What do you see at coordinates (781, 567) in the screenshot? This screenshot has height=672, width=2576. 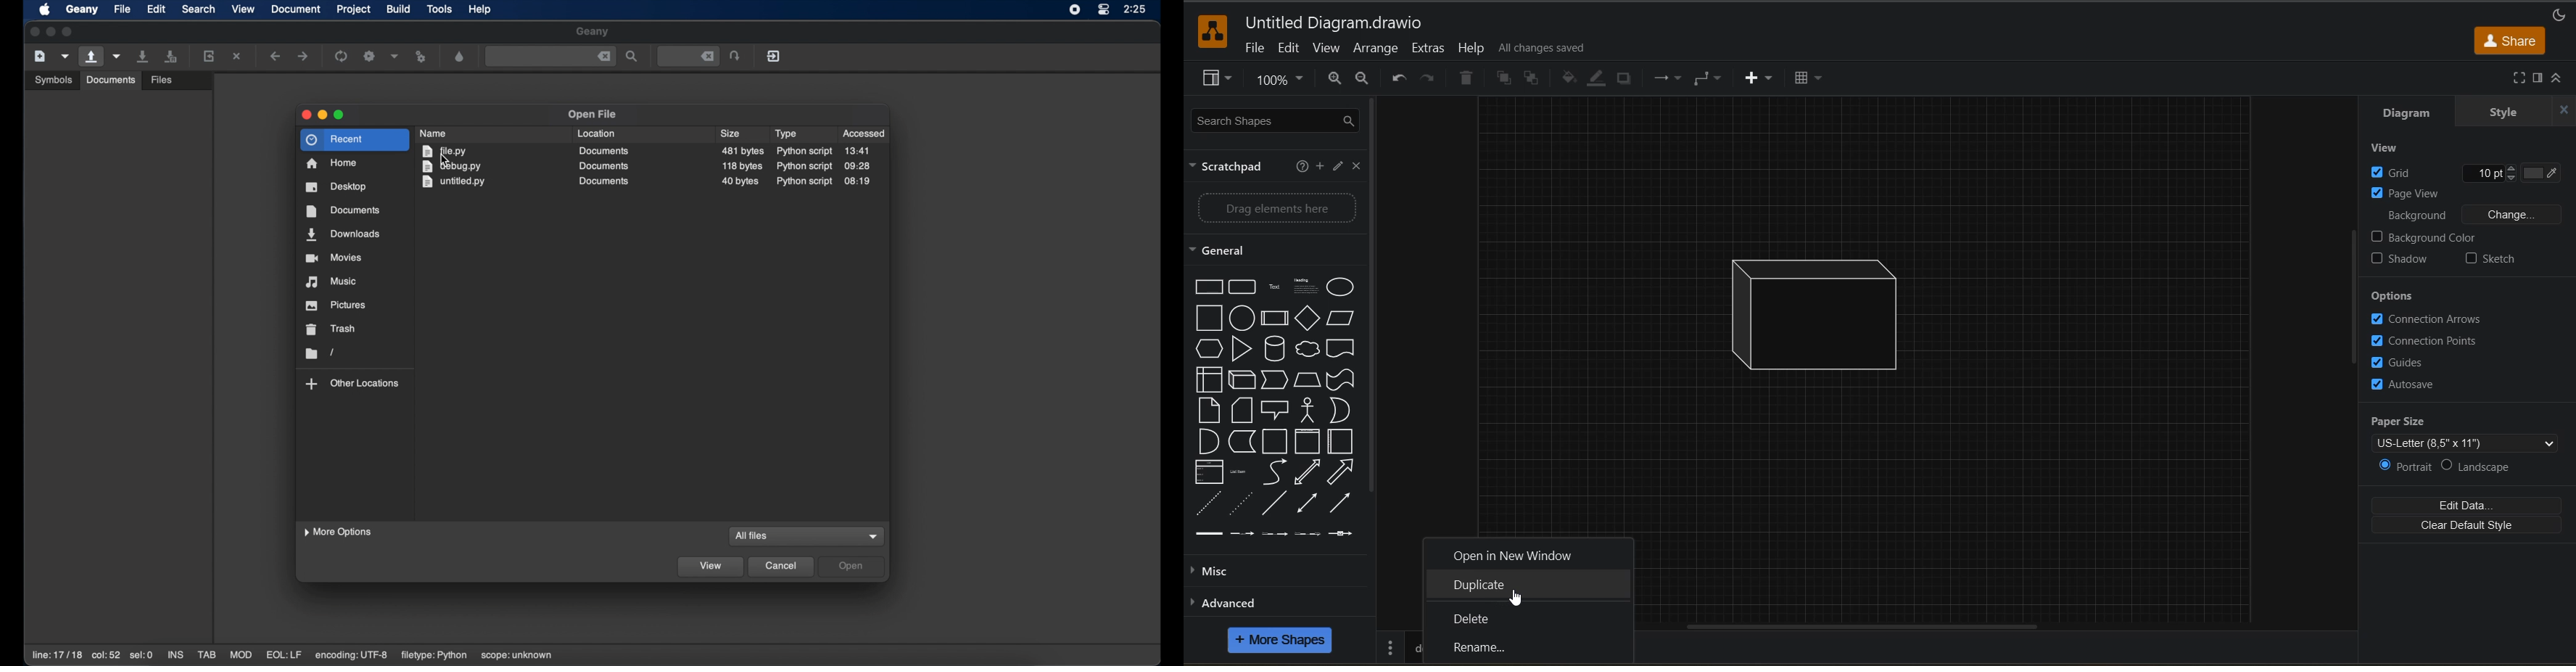 I see `cancel` at bounding box center [781, 567].